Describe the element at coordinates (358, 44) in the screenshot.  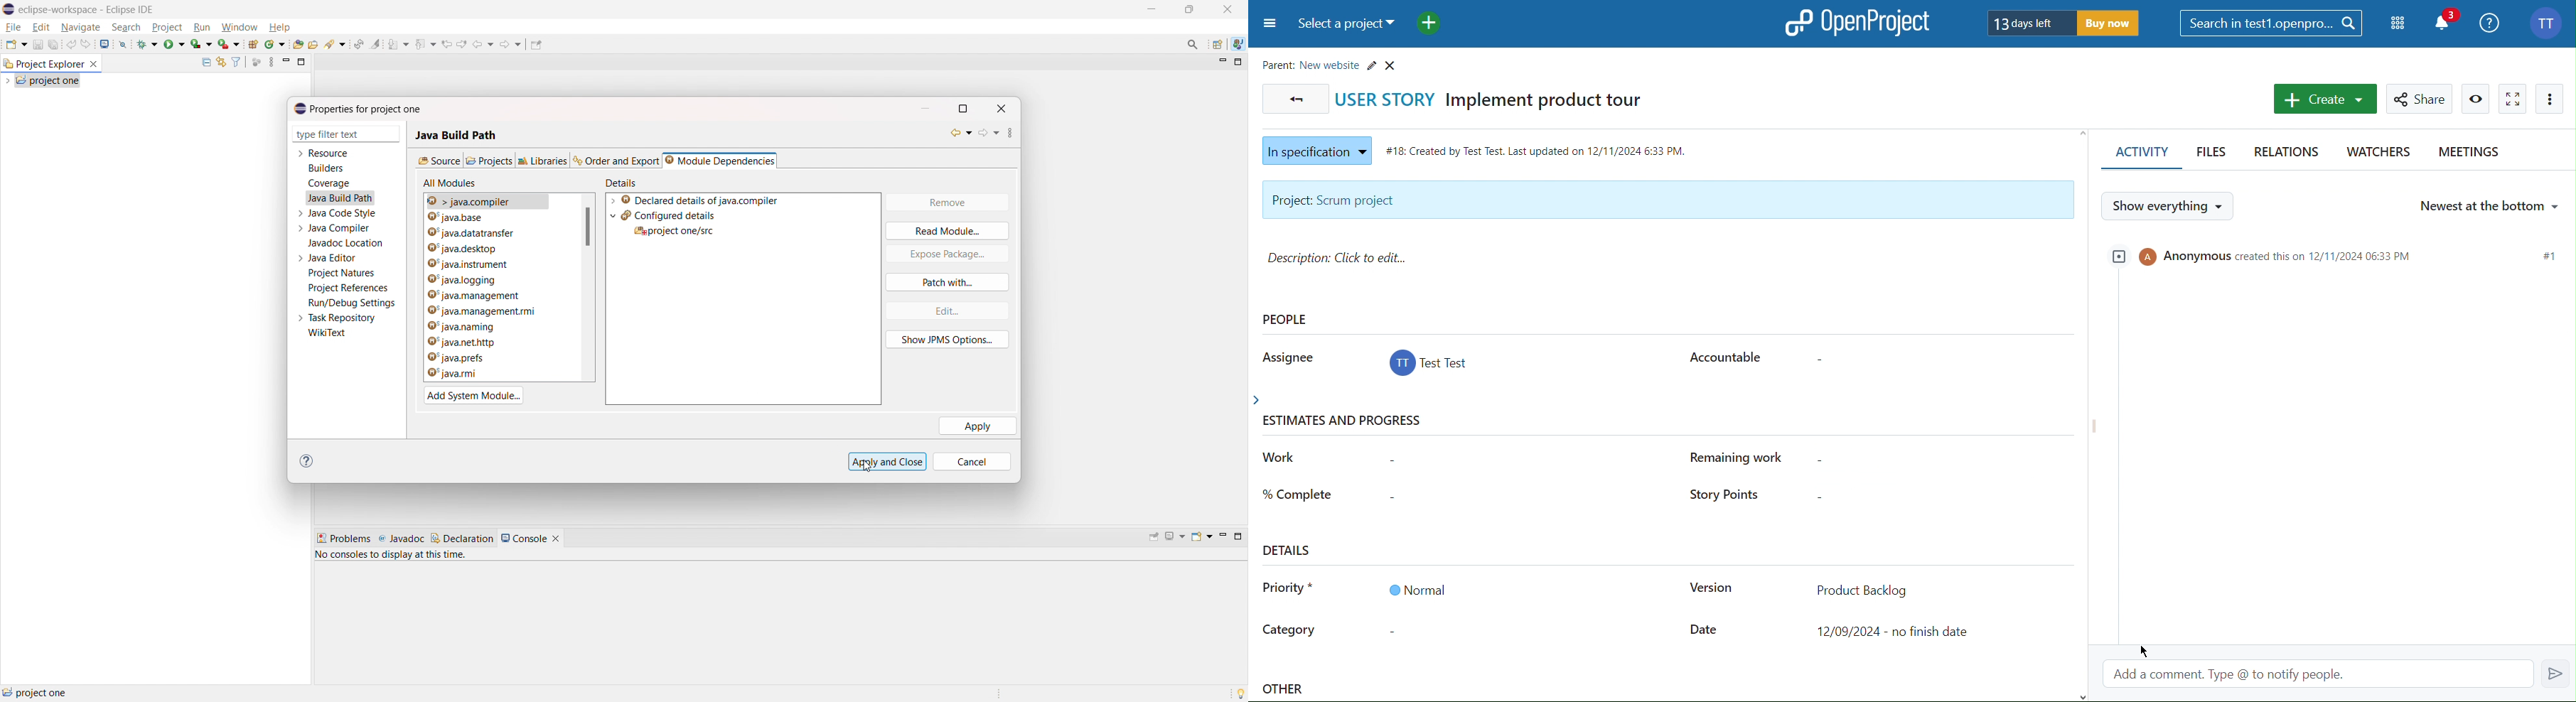
I see `toggle ant editor auto reconcile` at that location.